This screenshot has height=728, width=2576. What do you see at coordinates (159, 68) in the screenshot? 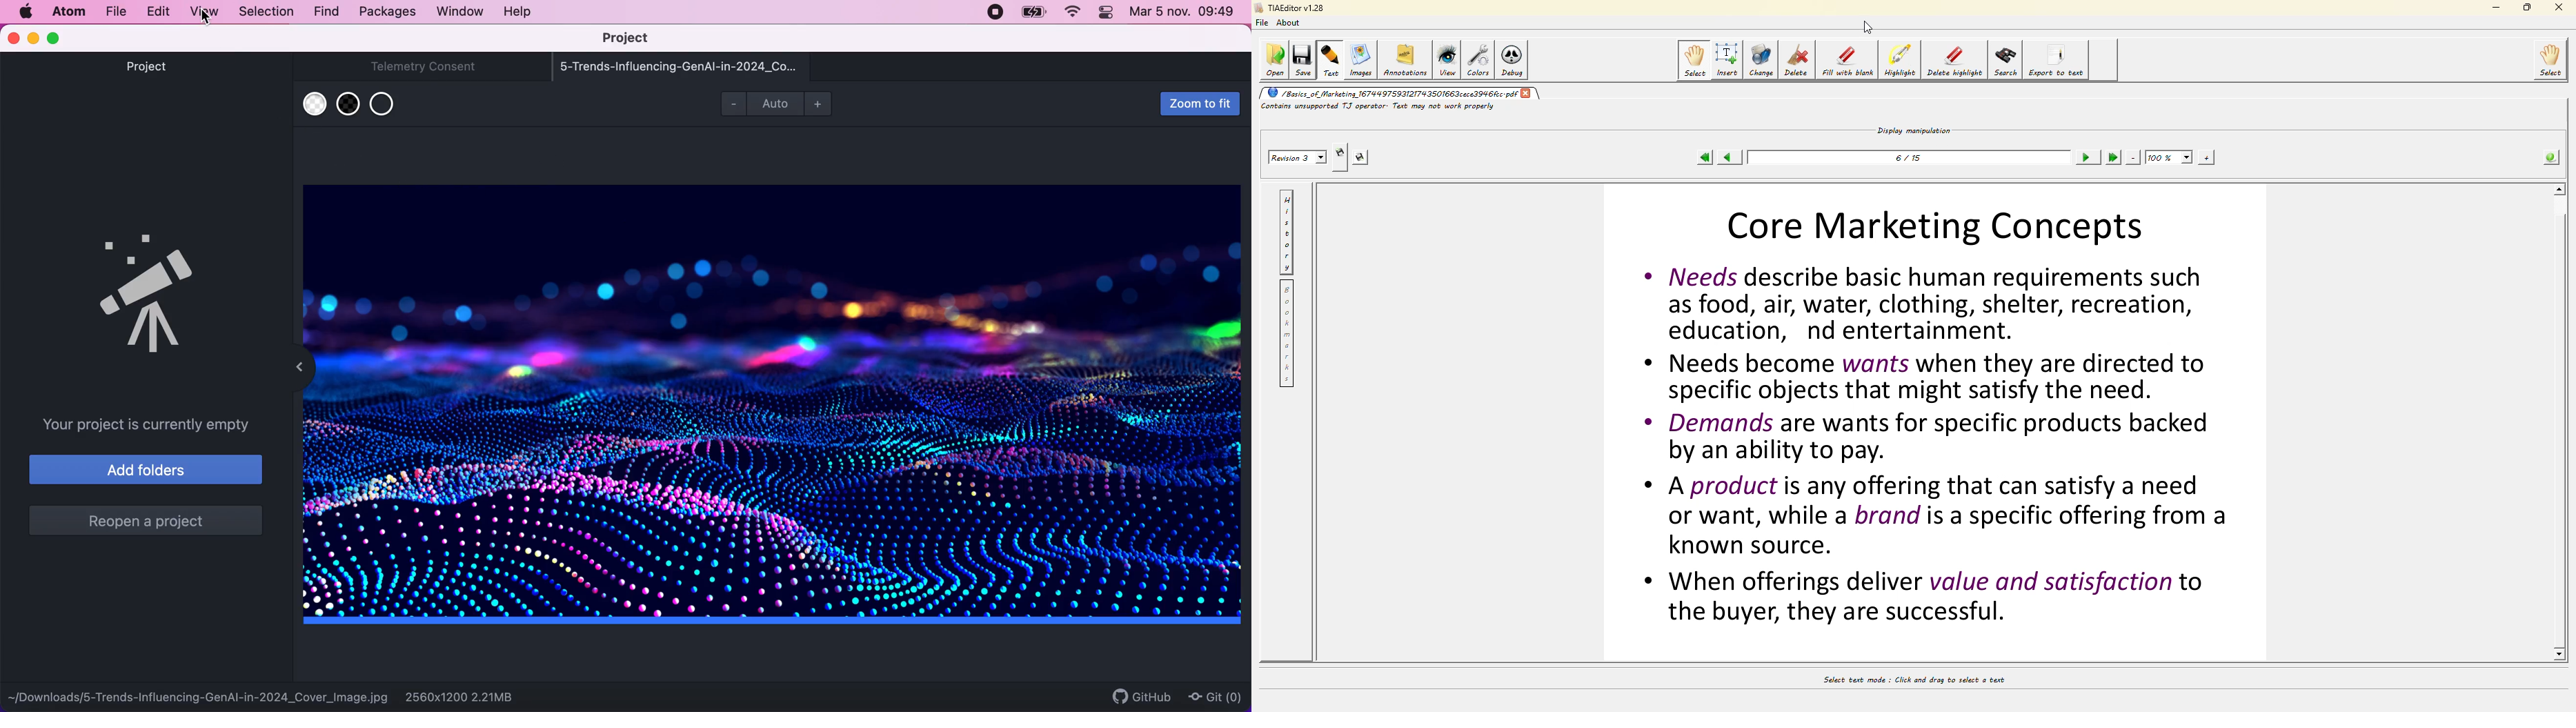
I see `project` at bounding box center [159, 68].